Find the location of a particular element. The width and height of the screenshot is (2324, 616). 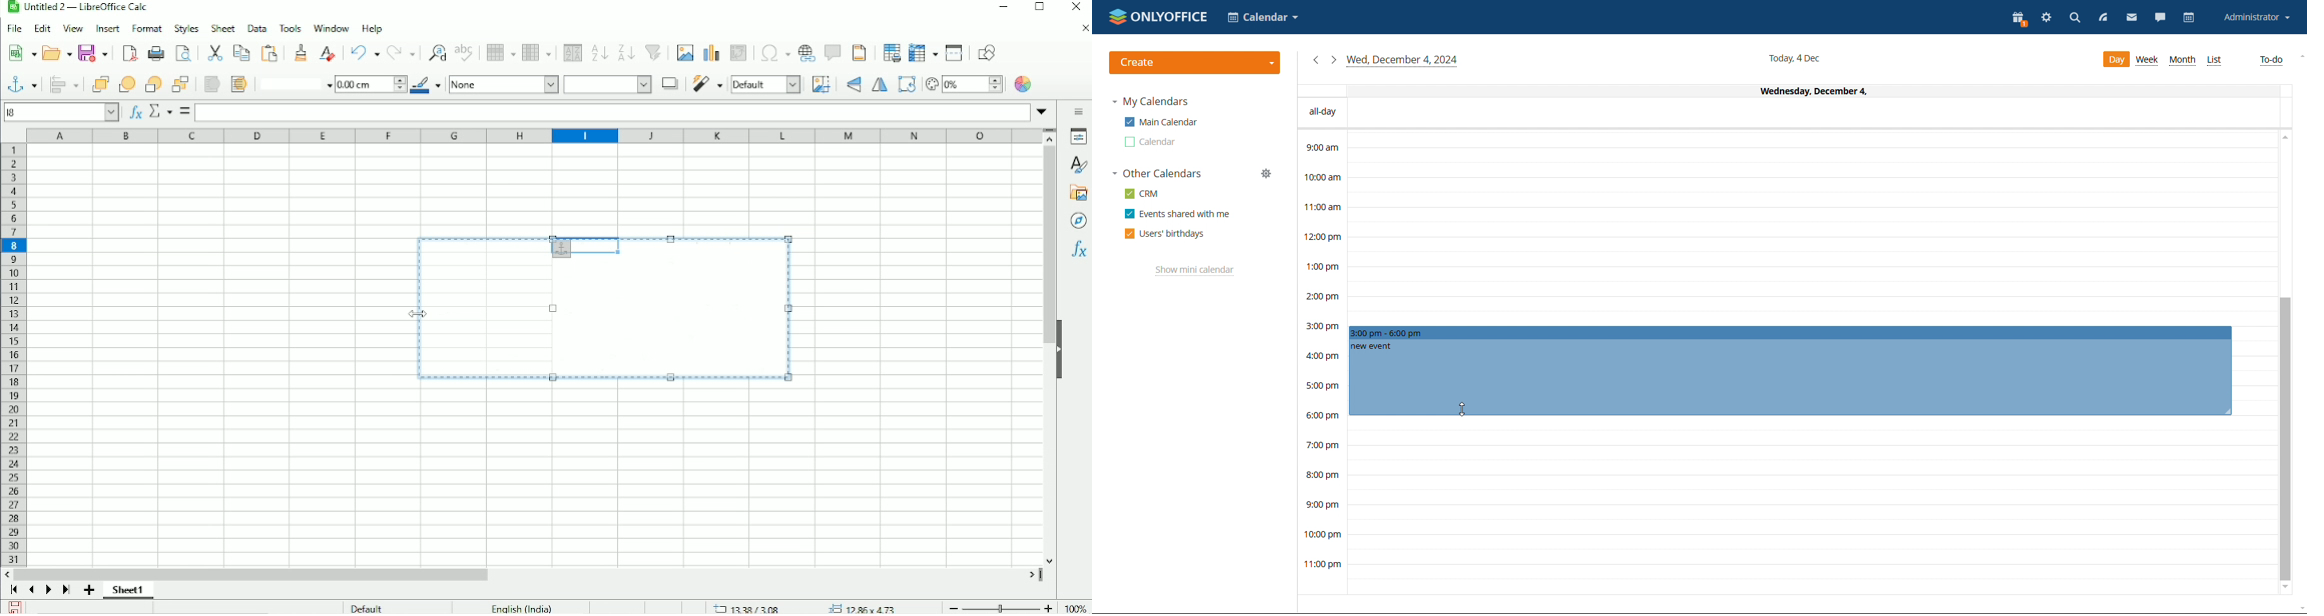

Gallery is located at coordinates (1077, 193).